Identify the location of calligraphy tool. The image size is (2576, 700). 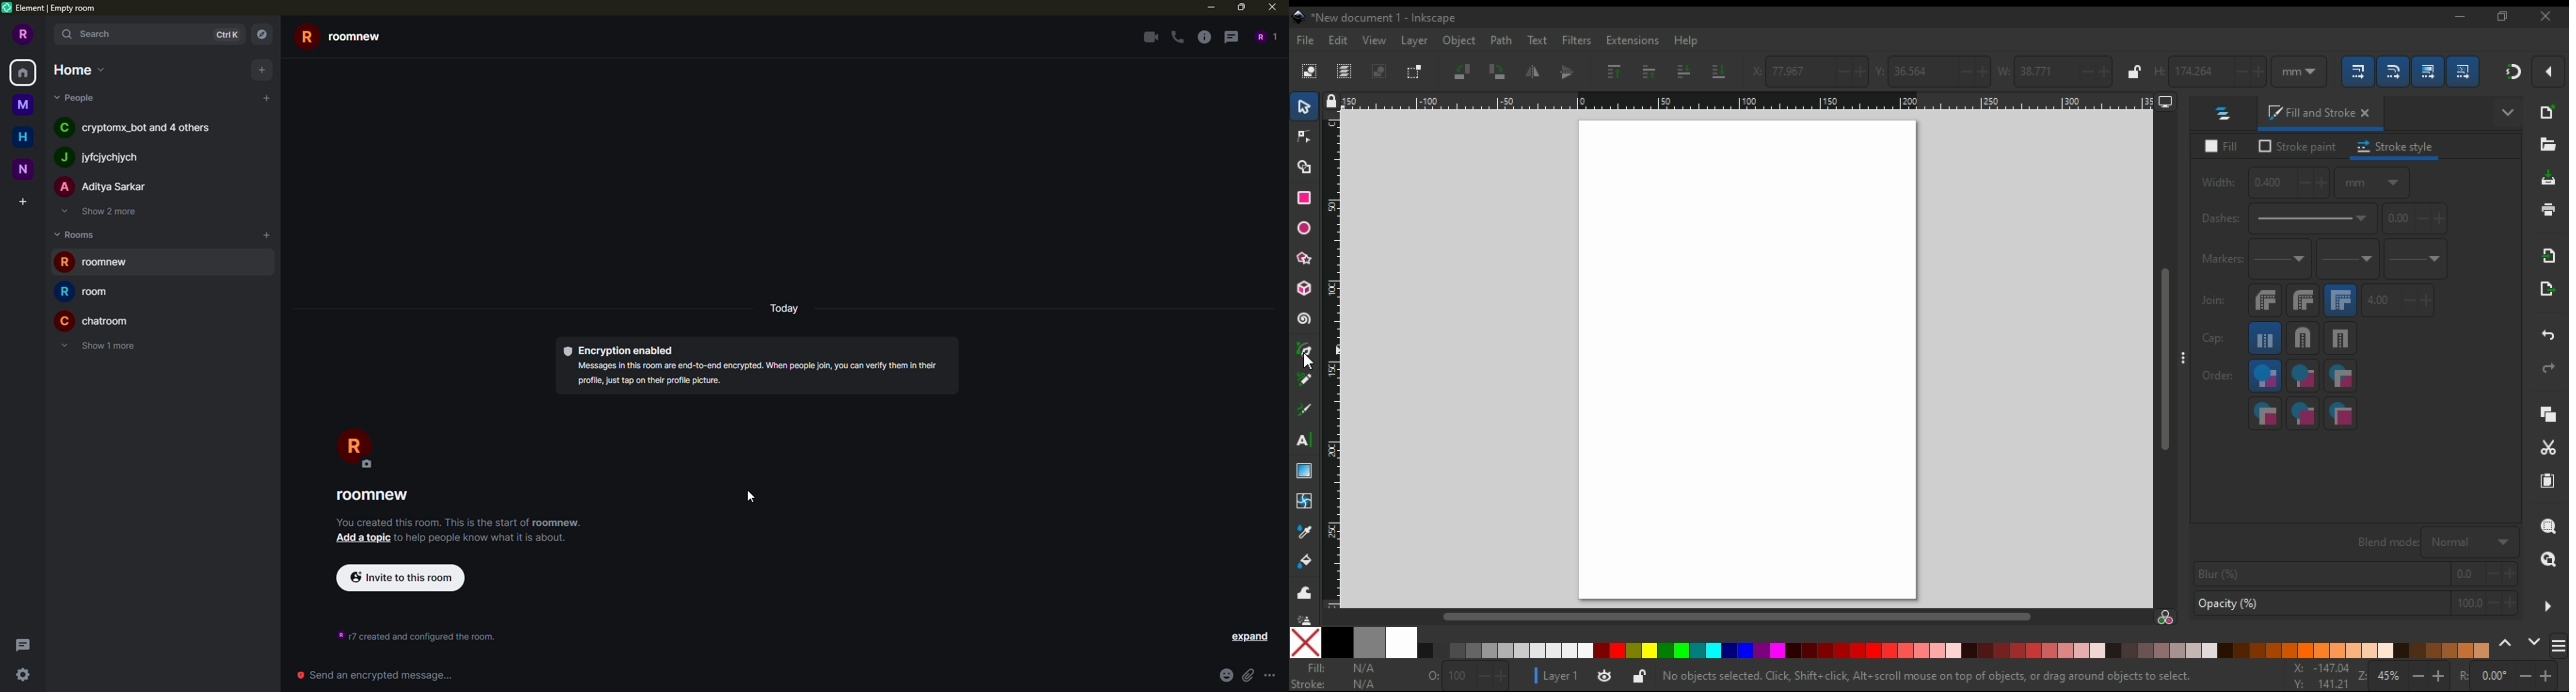
(1305, 409).